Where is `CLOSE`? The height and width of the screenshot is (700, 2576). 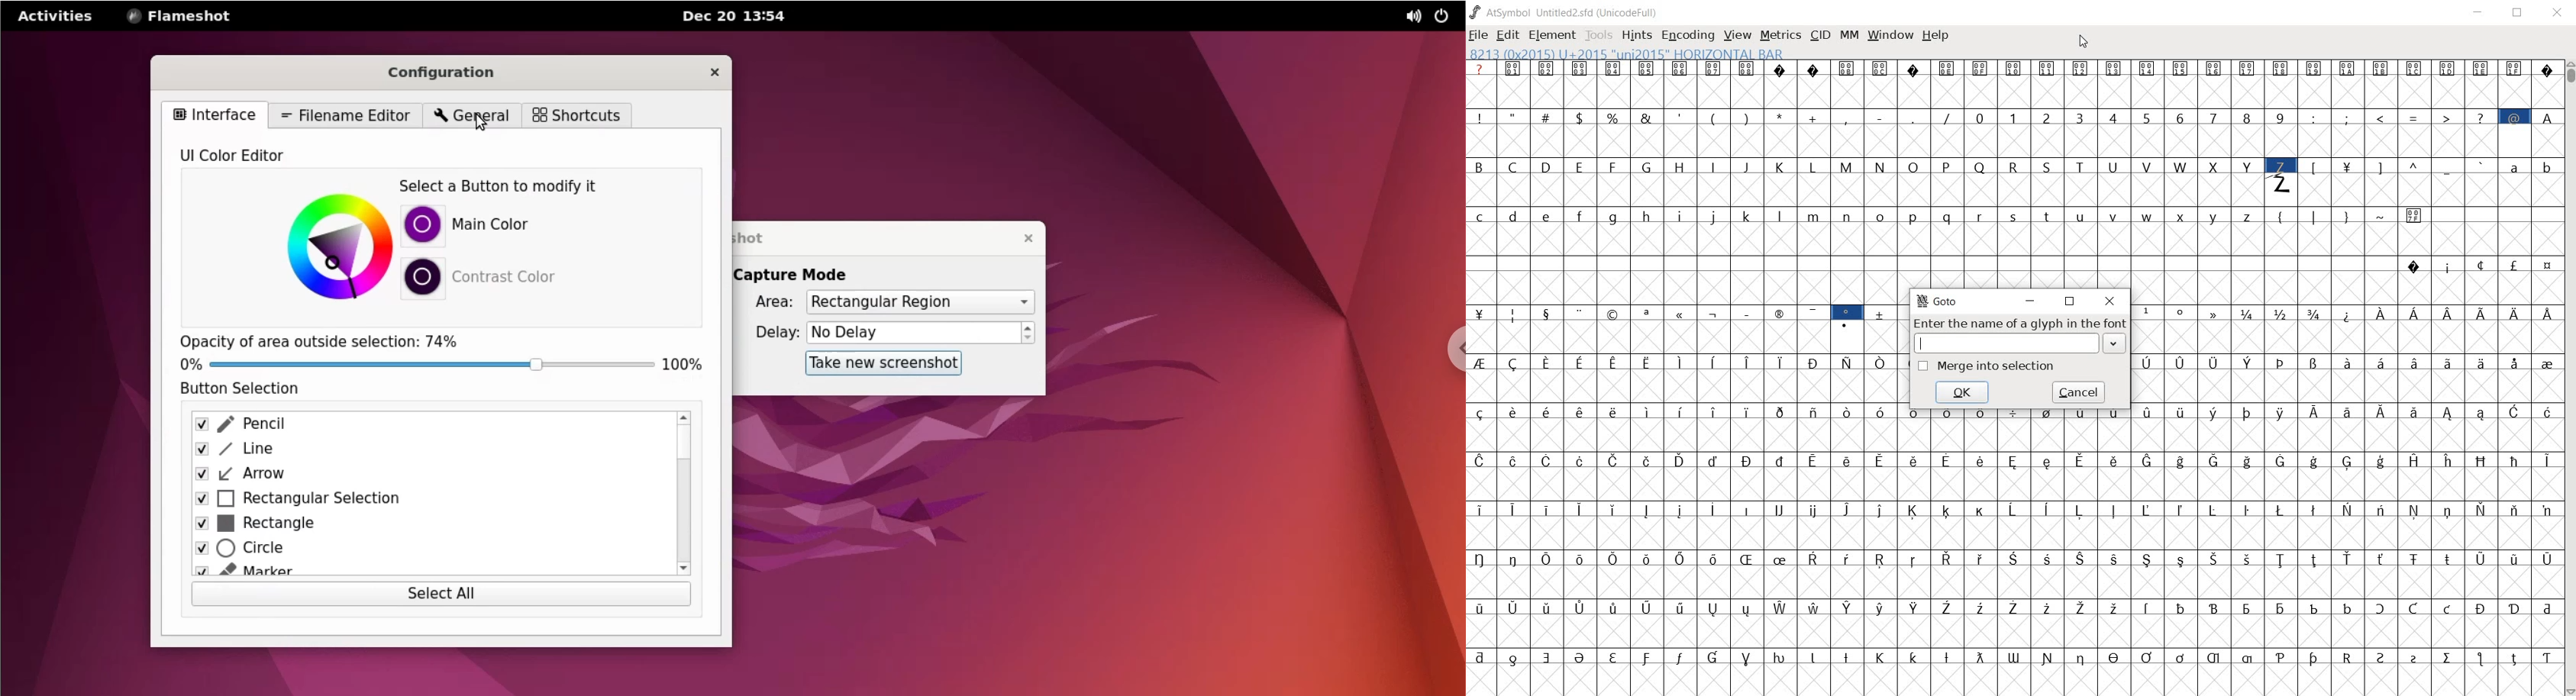
CLOSE is located at coordinates (2109, 302).